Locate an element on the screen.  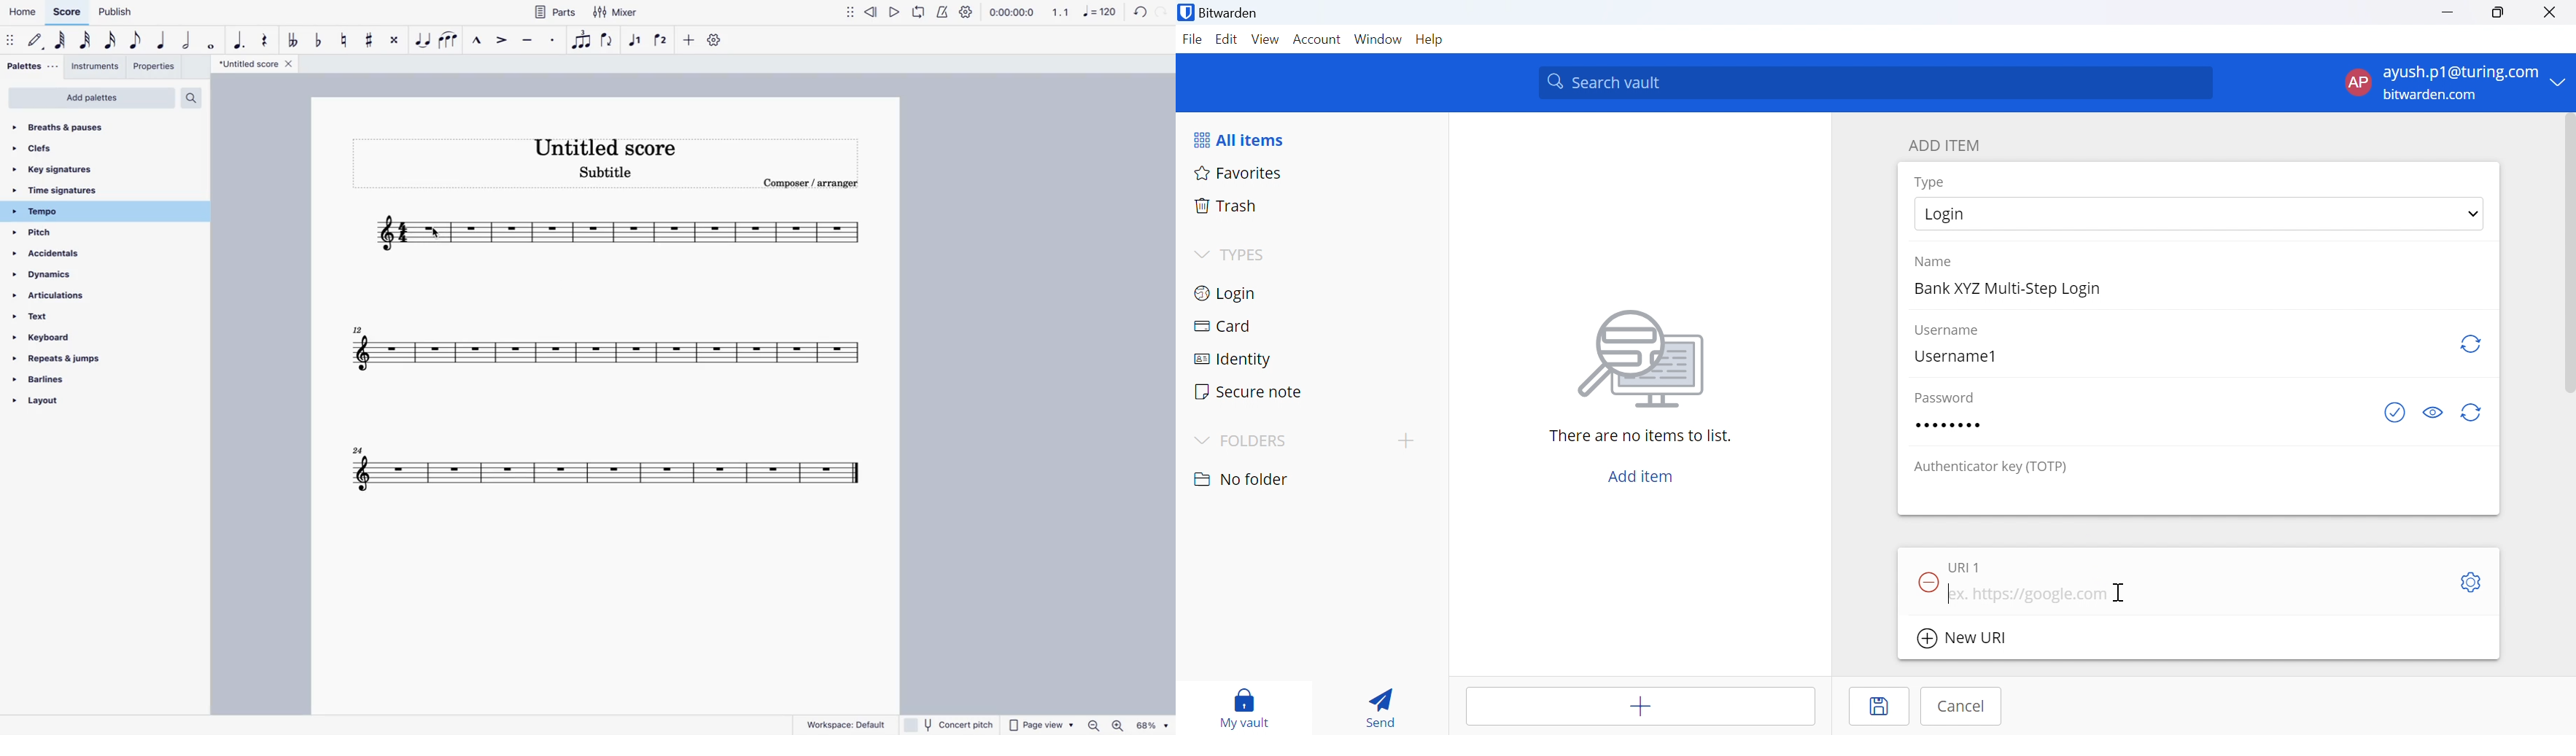
text is located at coordinates (70, 321).